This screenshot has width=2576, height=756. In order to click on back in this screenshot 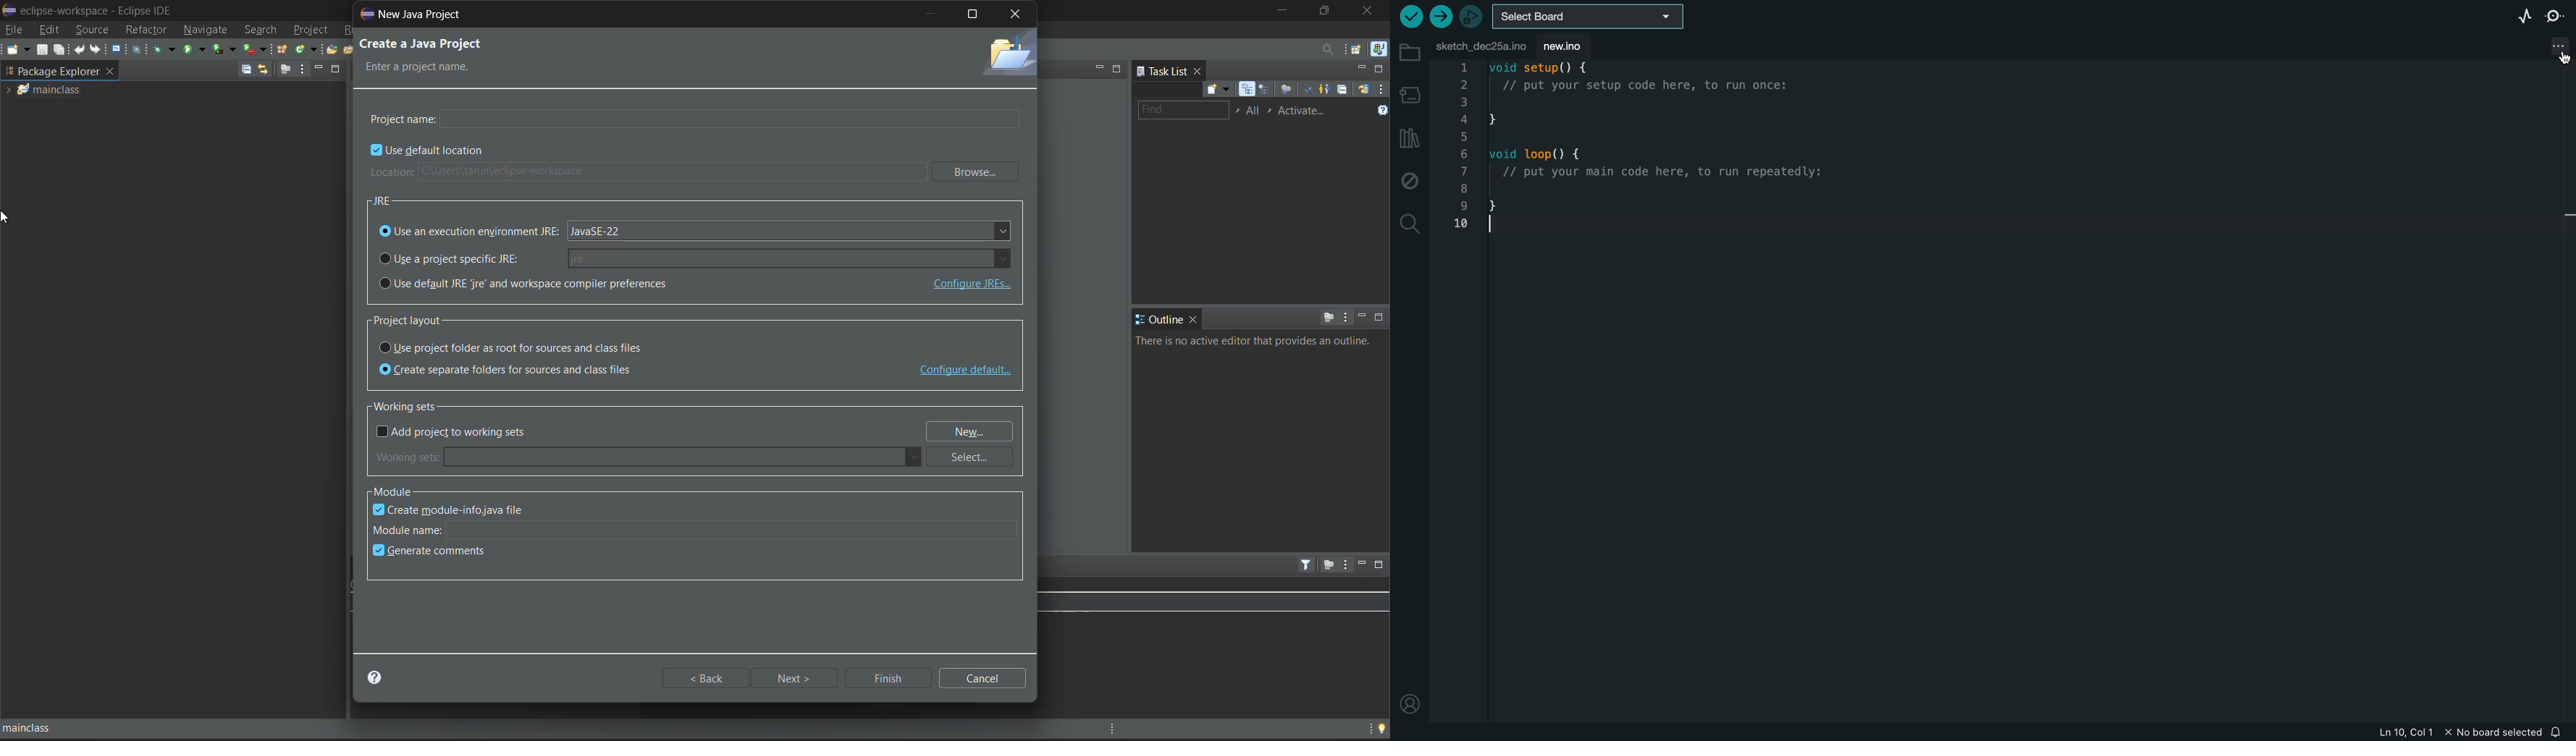, I will do `click(707, 677)`.